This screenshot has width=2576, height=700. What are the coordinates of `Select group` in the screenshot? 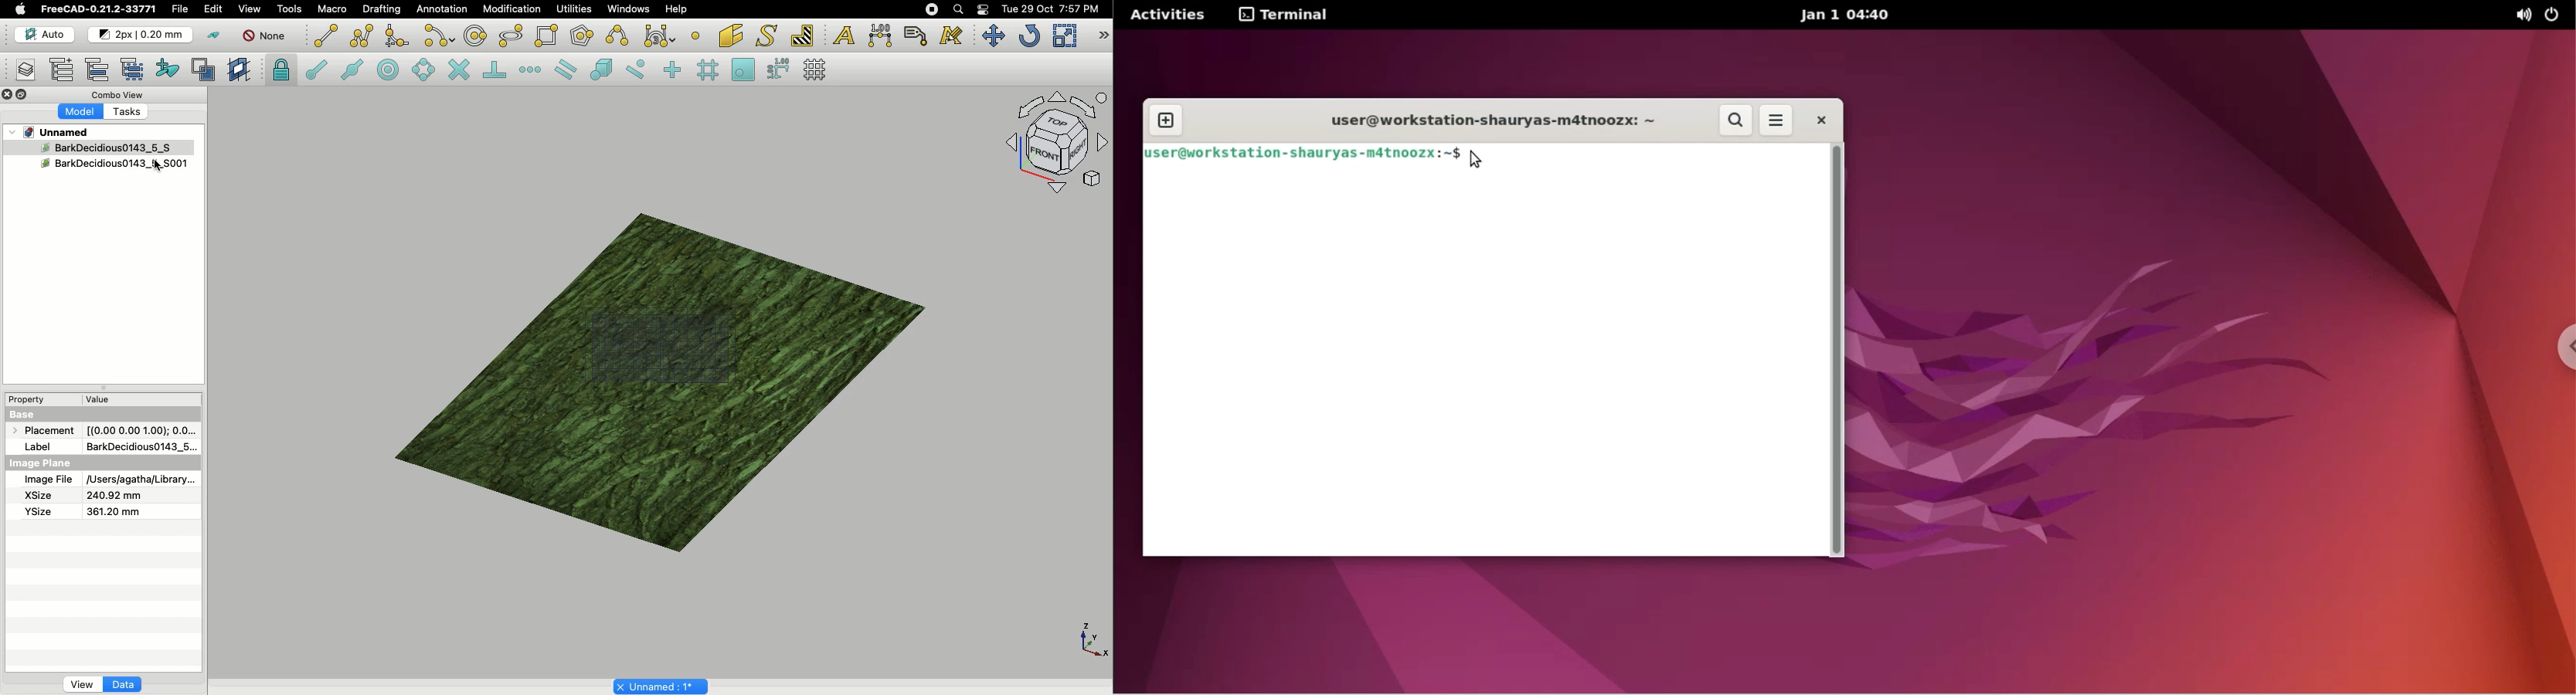 It's located at (134, 68).